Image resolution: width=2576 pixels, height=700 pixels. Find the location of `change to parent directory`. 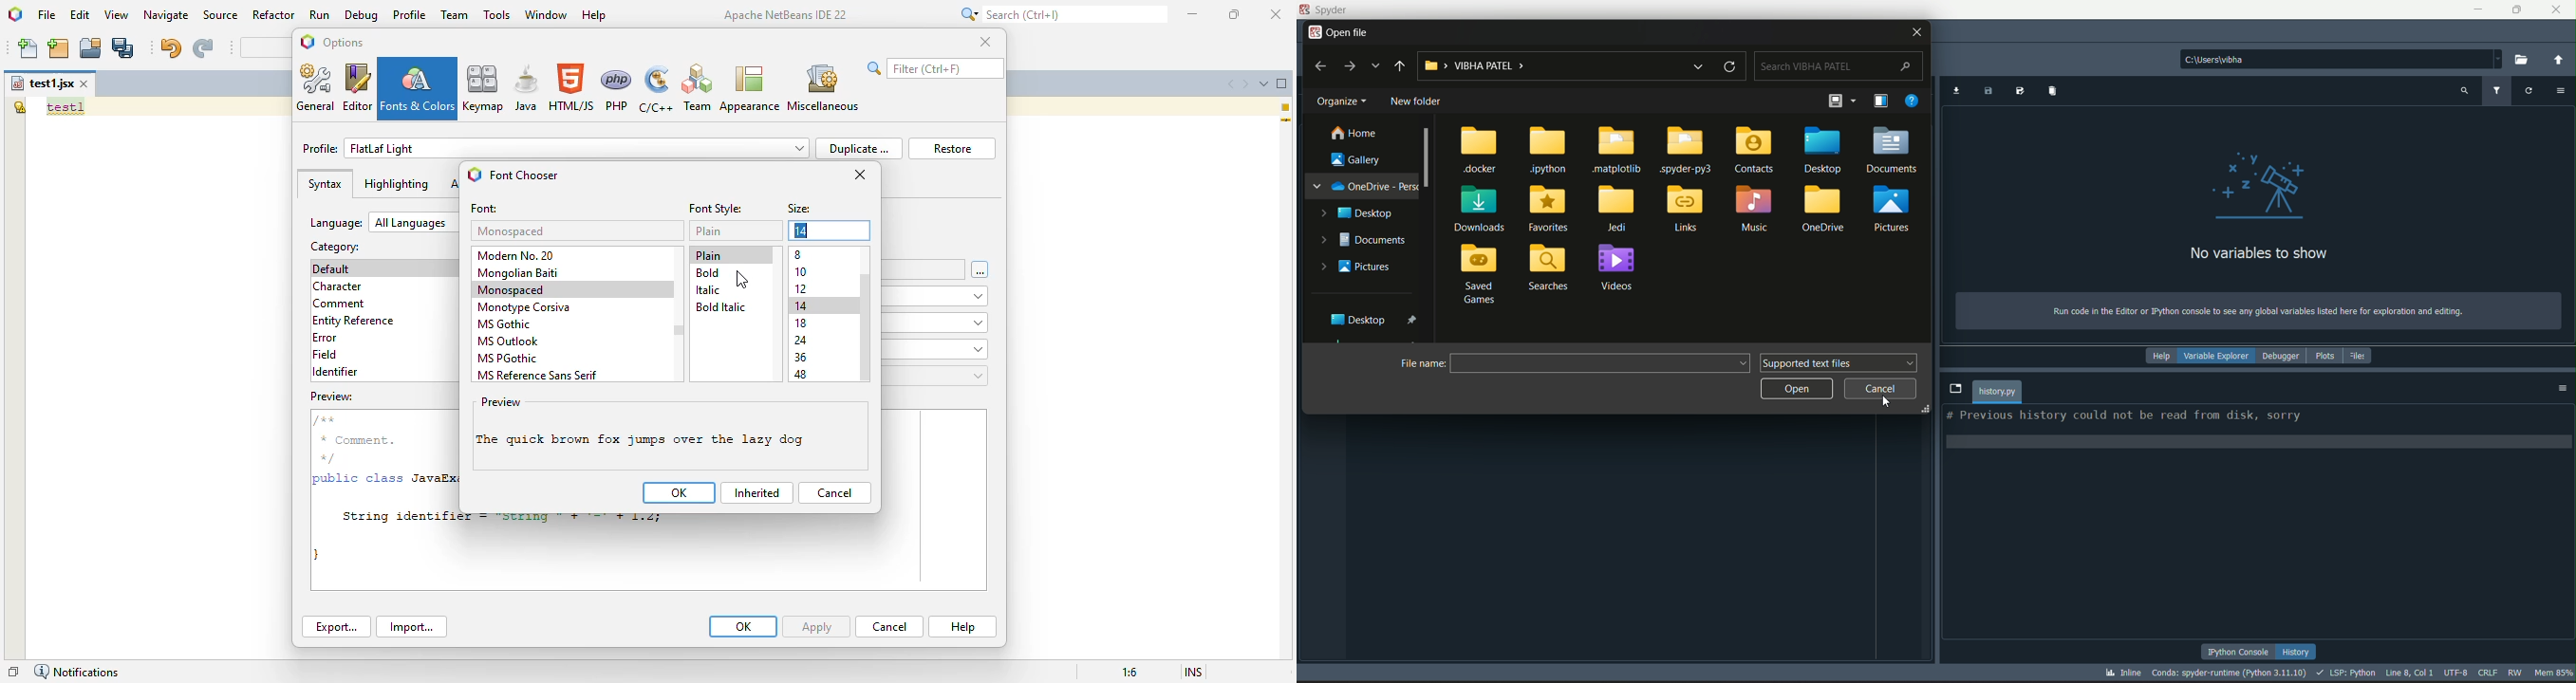

change to parent directory is located at coordinates (2558, 59).